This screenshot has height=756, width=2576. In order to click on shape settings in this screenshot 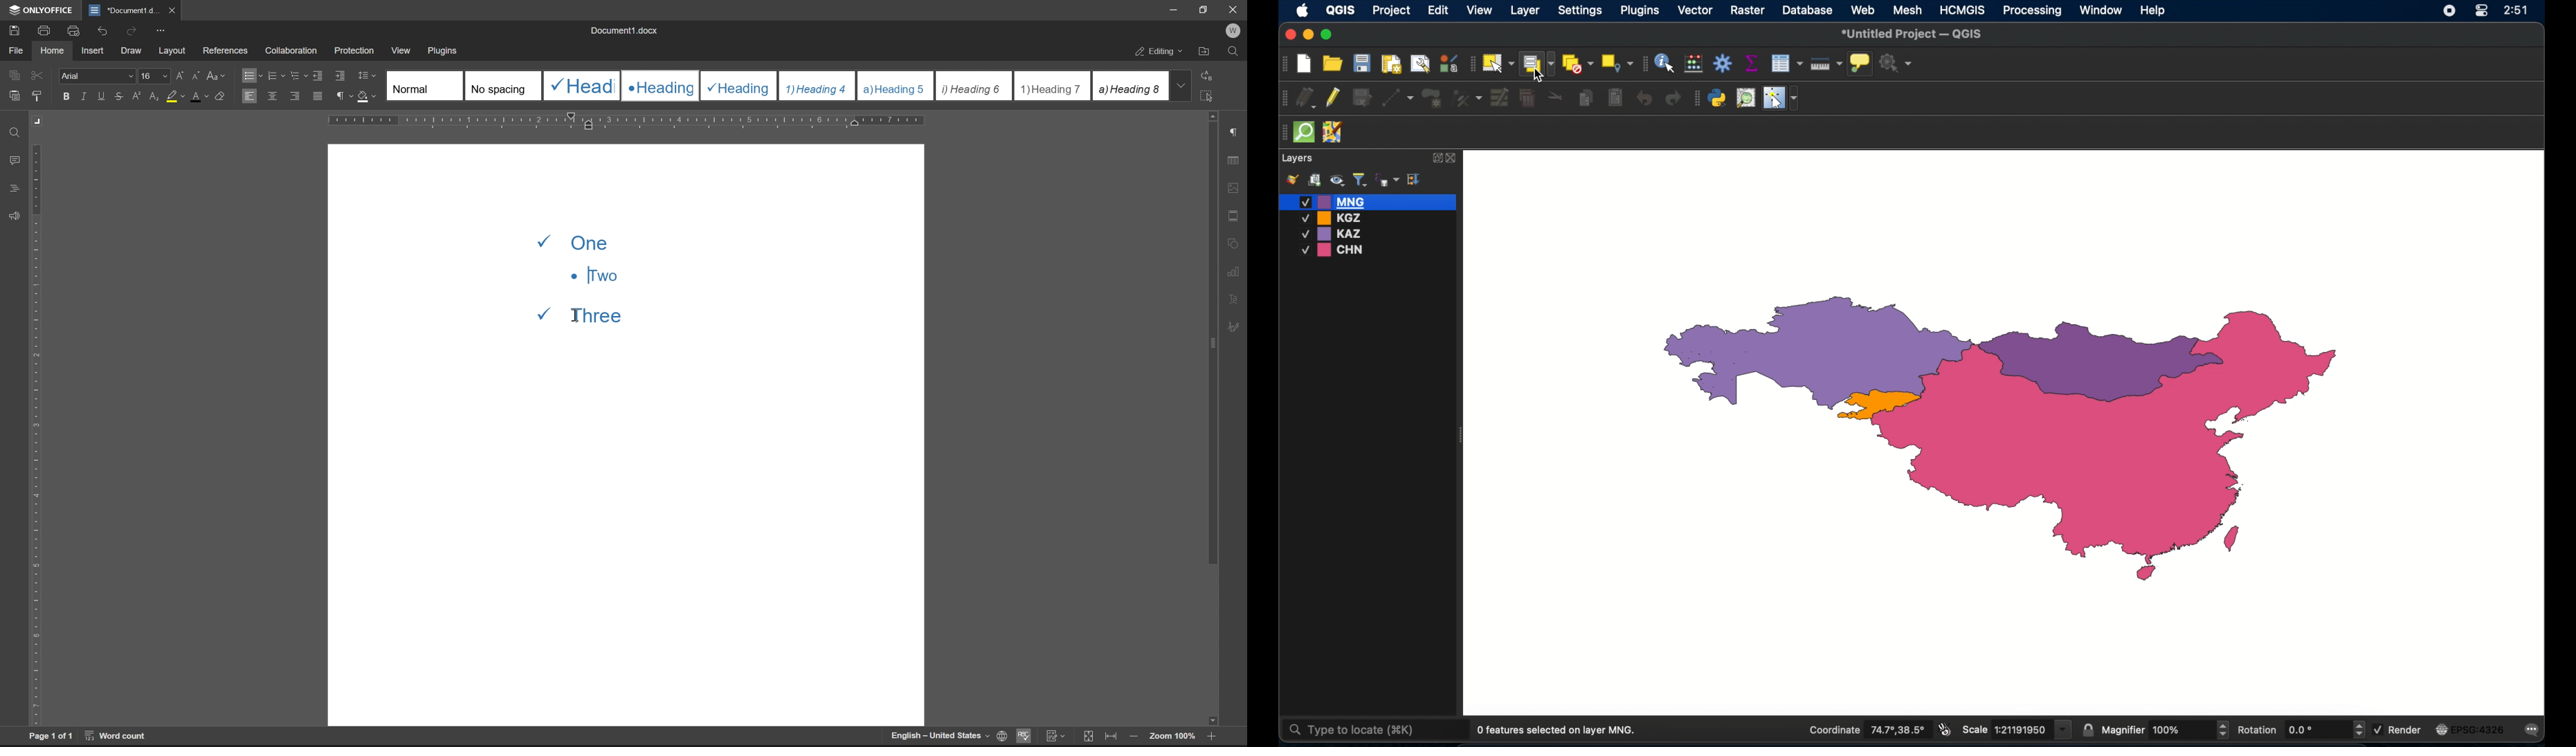, I will do `click(1233, 241)`.